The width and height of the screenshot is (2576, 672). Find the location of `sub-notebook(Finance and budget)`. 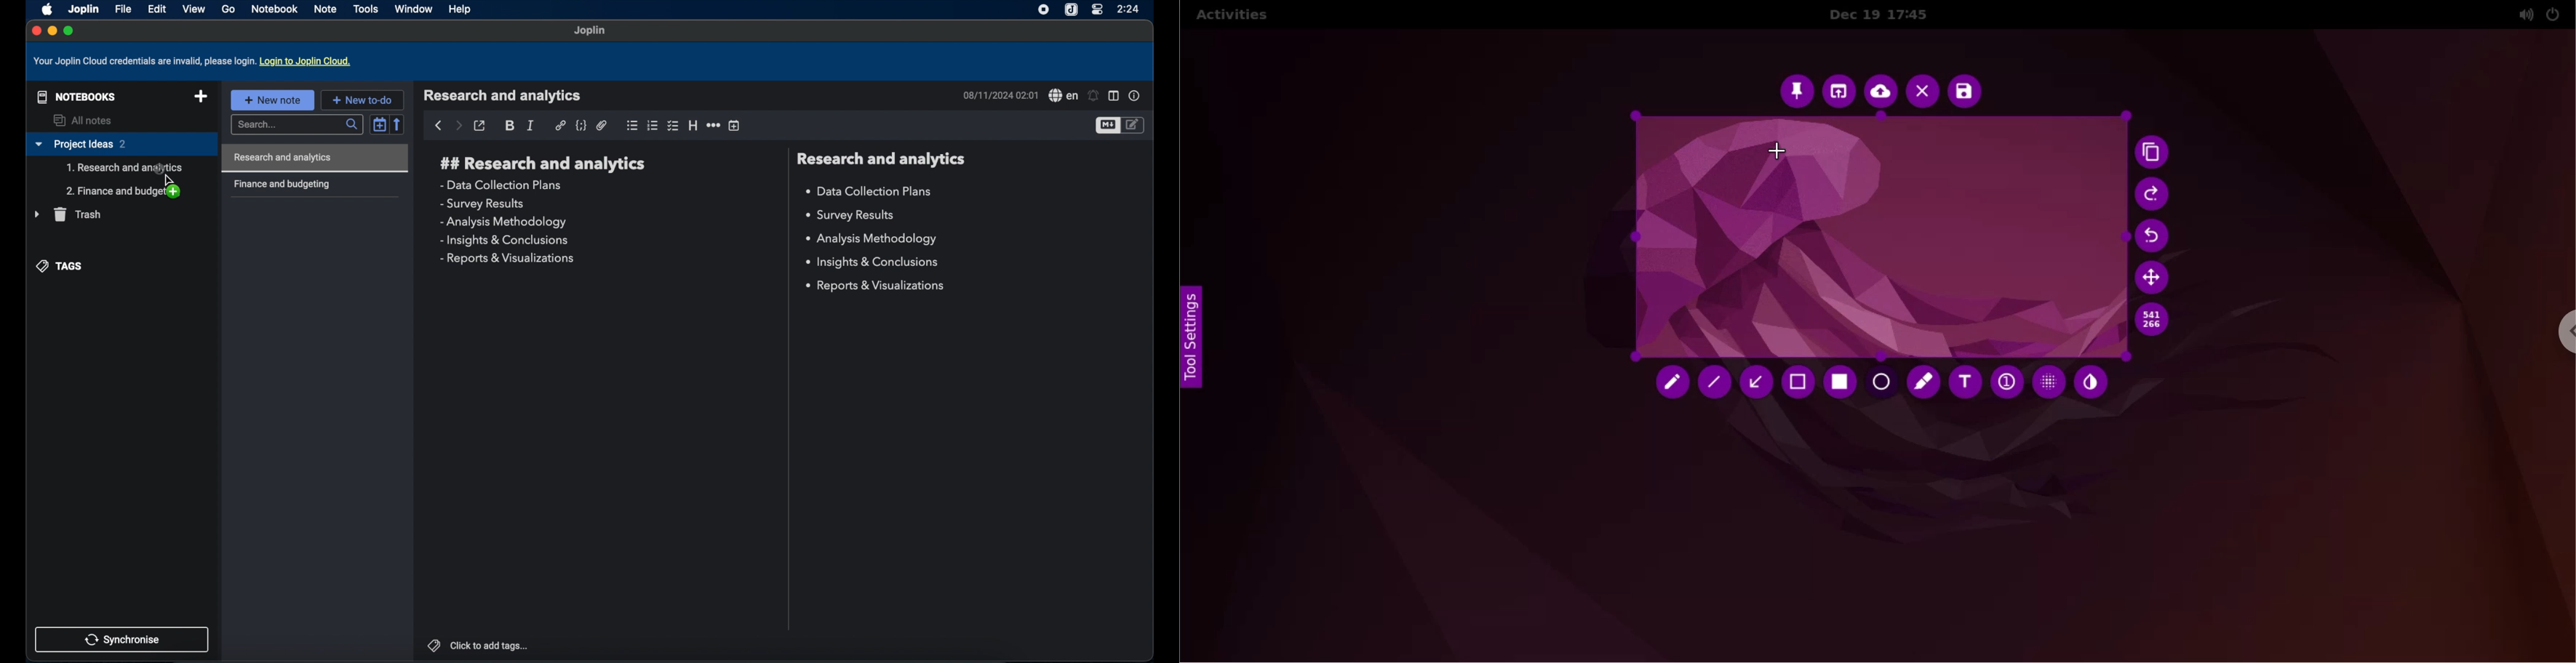

sub-notebook(Finance and budget) is located at coordinates (123, 192).